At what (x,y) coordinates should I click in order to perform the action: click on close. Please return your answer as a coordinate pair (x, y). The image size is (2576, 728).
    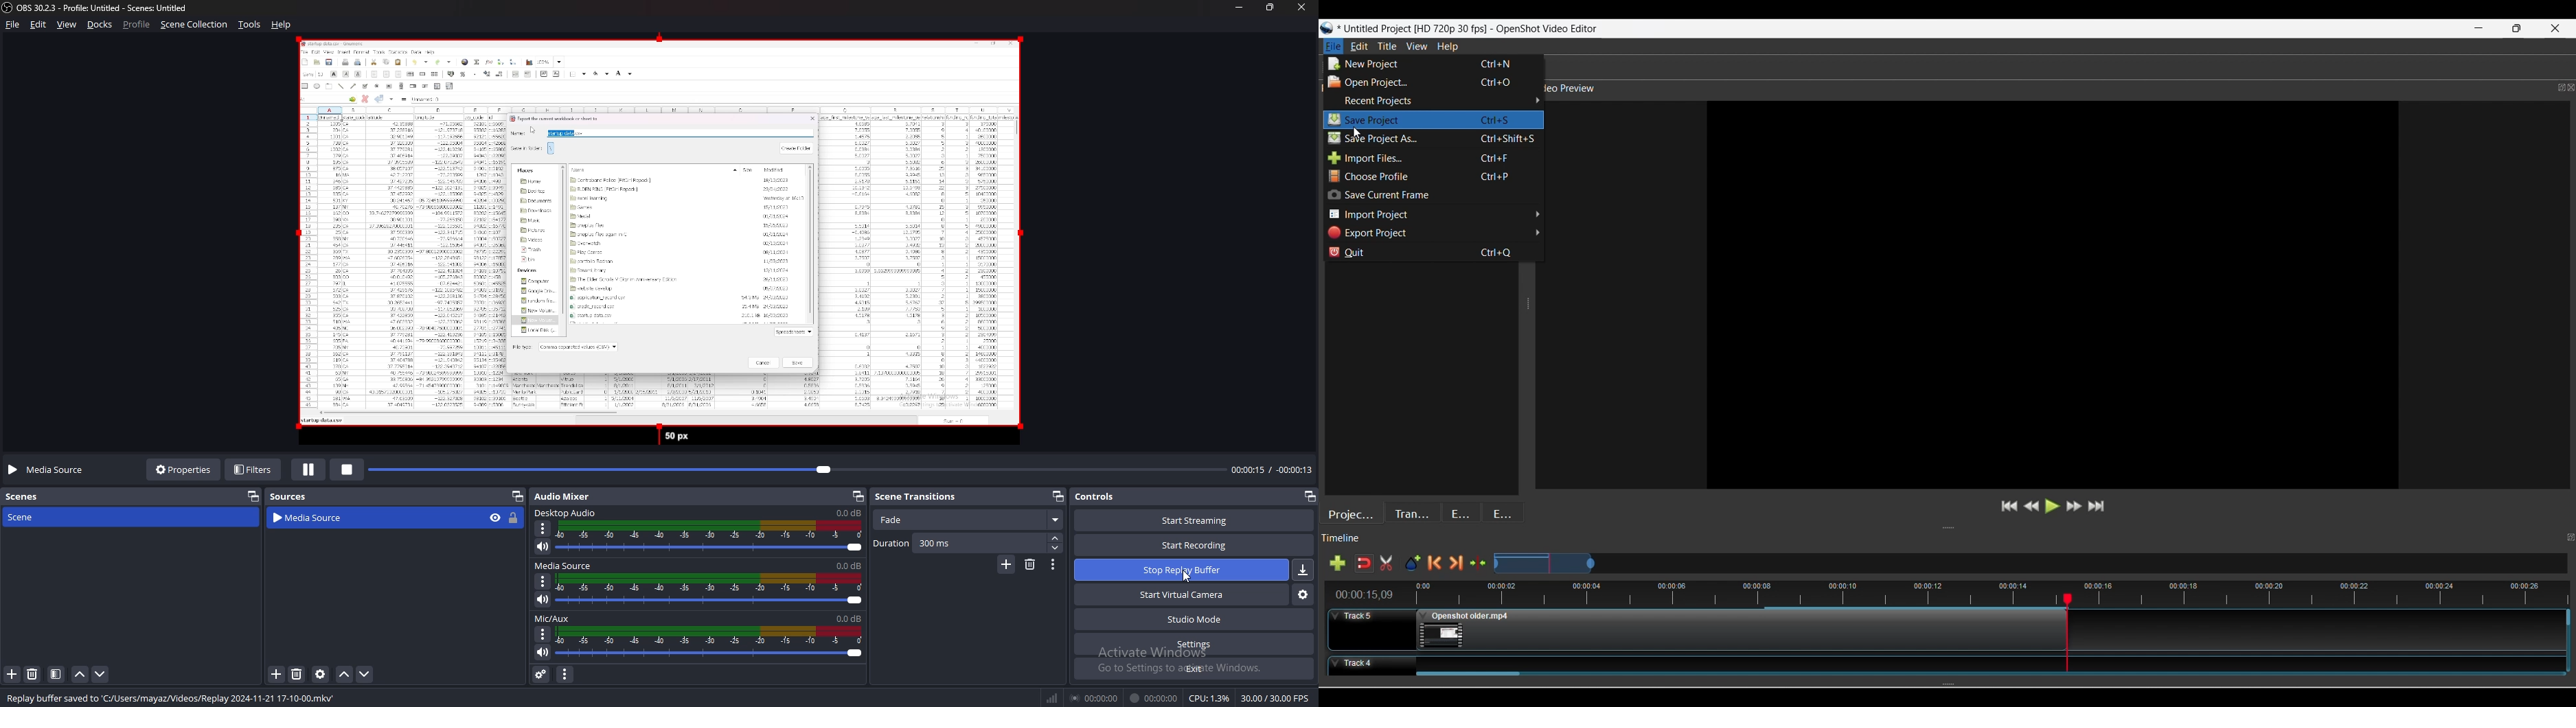
    Looking at the image, I should click on (1301, 7).